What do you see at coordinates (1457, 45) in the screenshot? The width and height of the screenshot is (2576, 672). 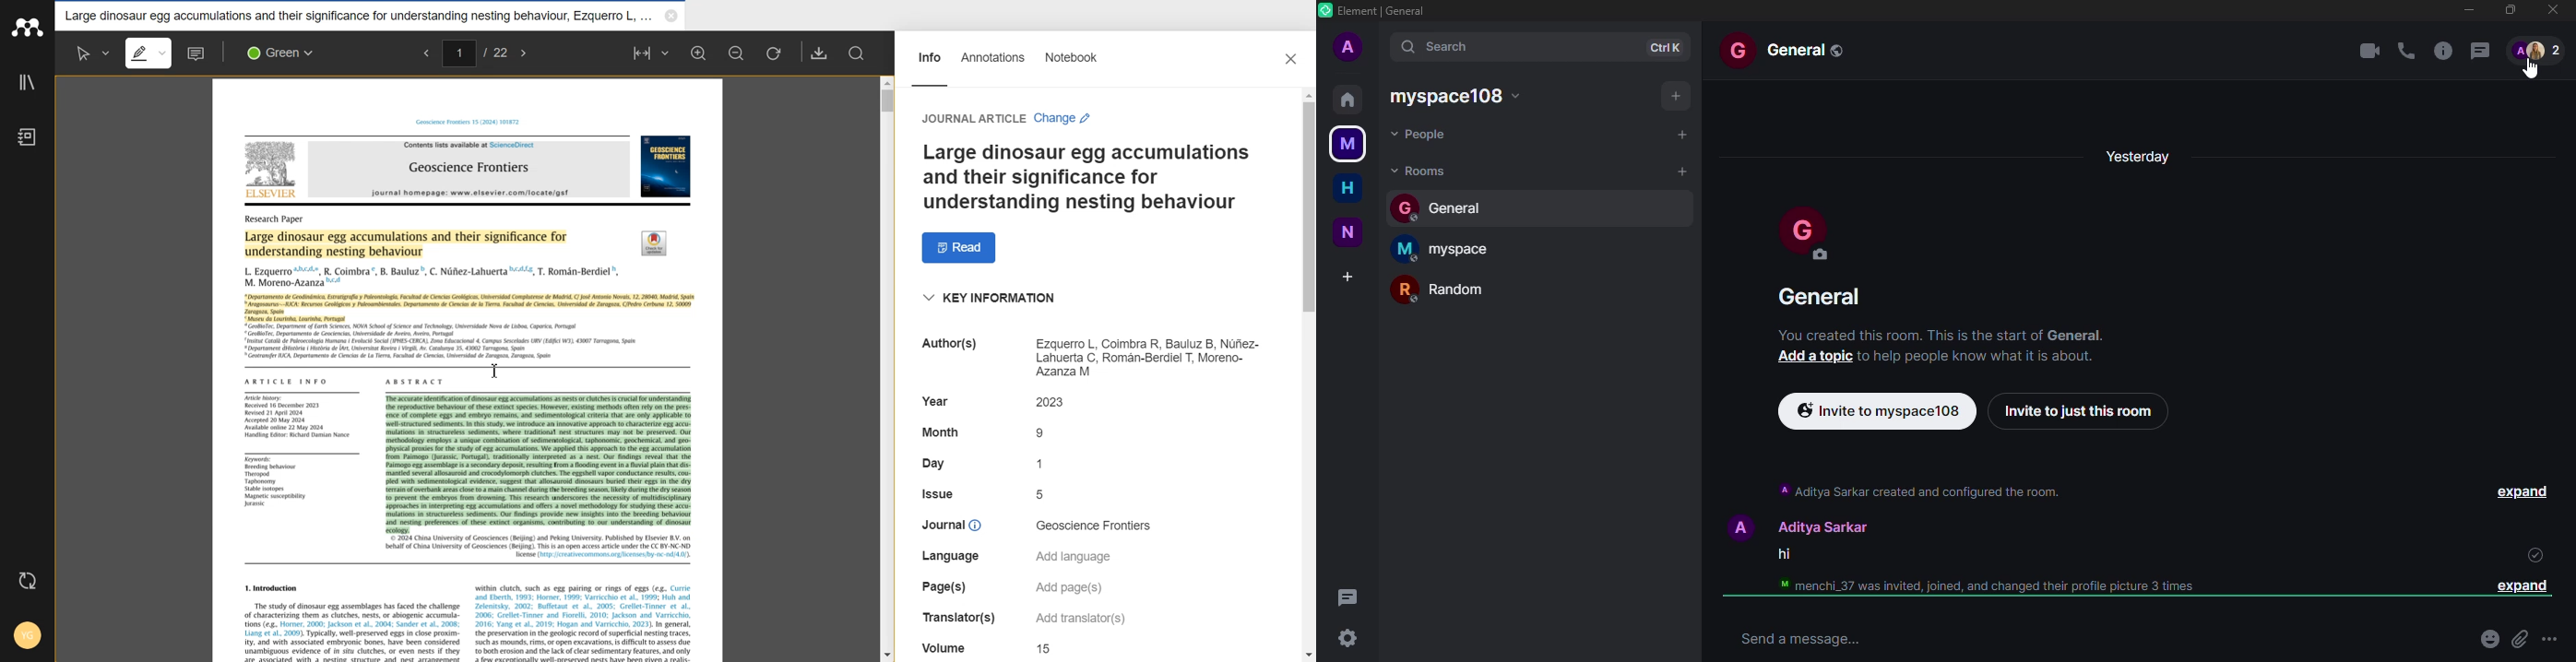 I see `search` at bounding box center [1457, 45].